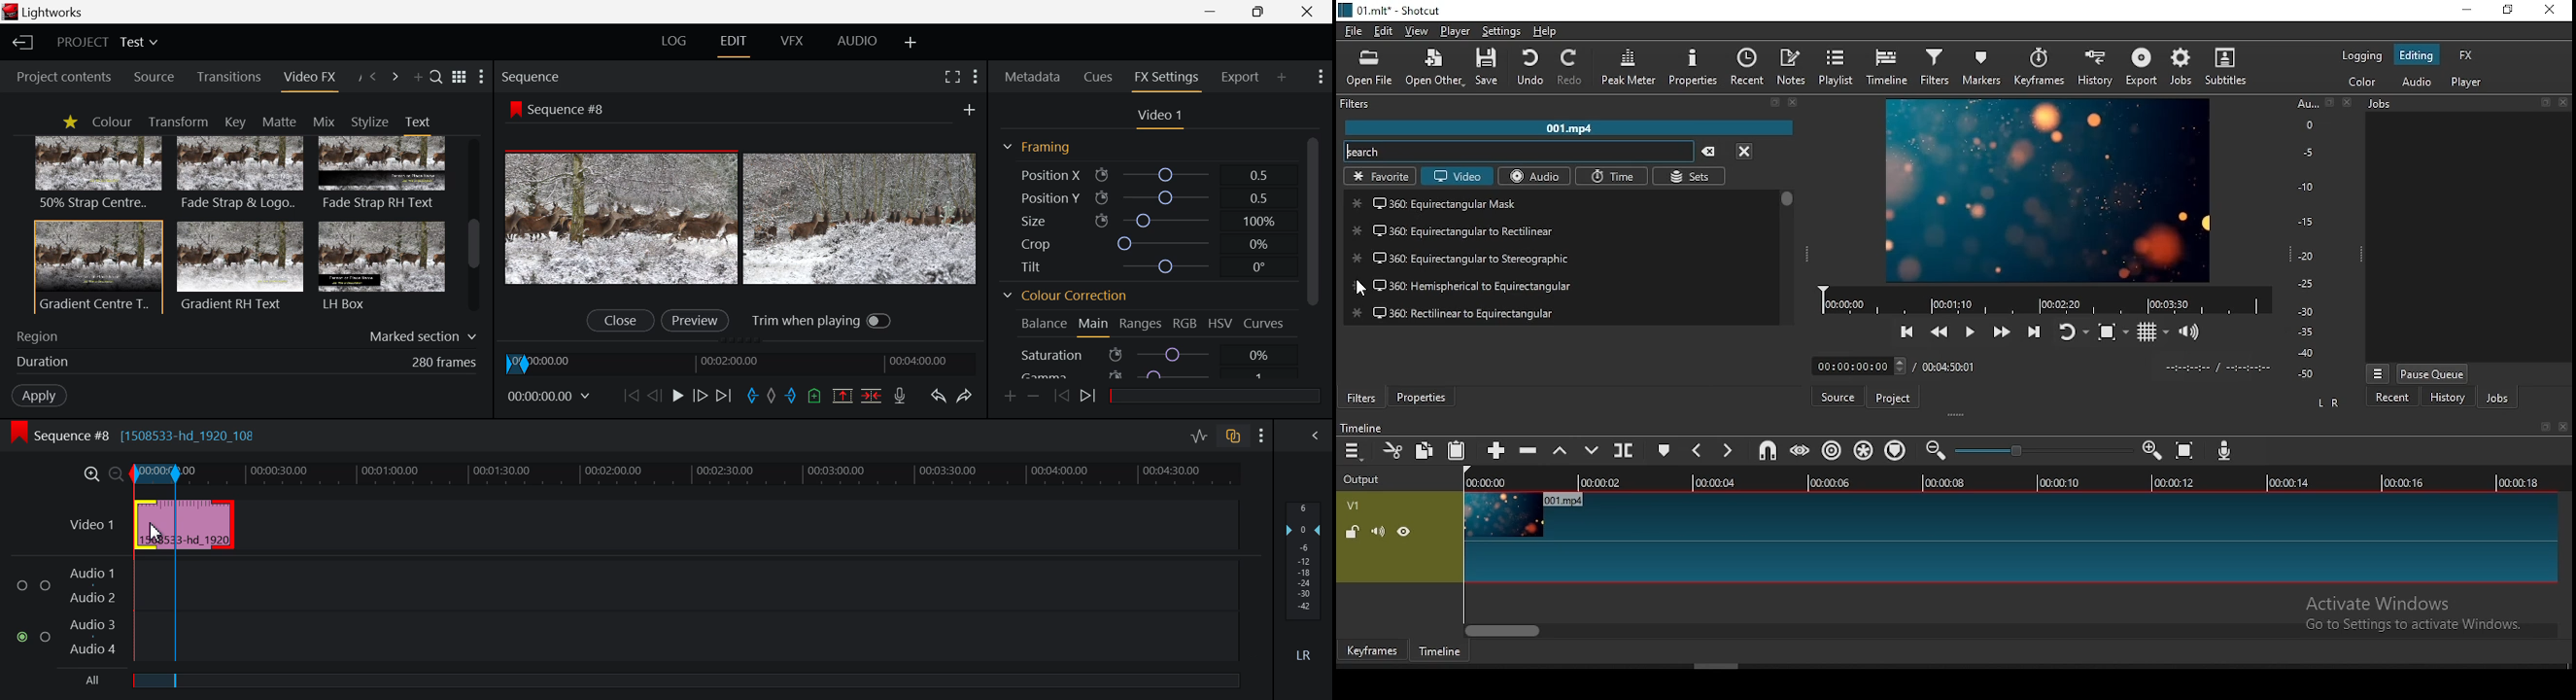  Describe the element at coordinates (237, 265) in the screenshot. I see `Gradient RH Text` at that location.